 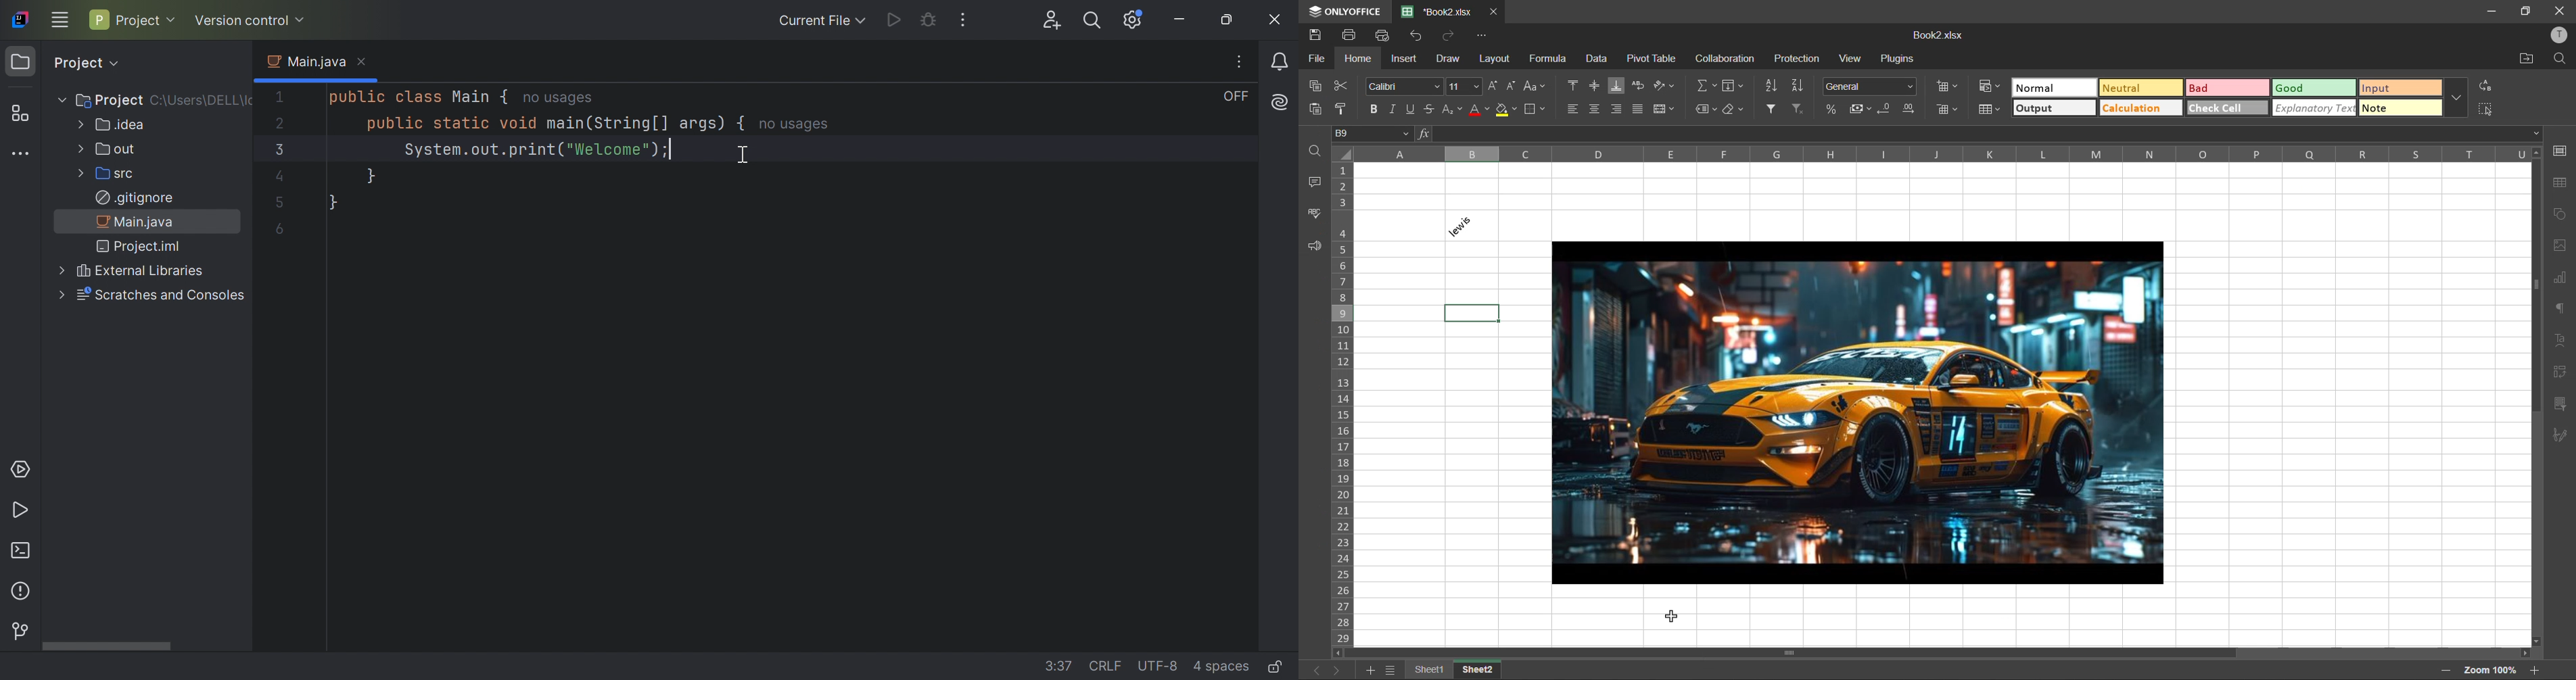 What do you see at coordinates (1617, 110) in the screenshot?
I see `align right` at bounding box center [1617, 110].